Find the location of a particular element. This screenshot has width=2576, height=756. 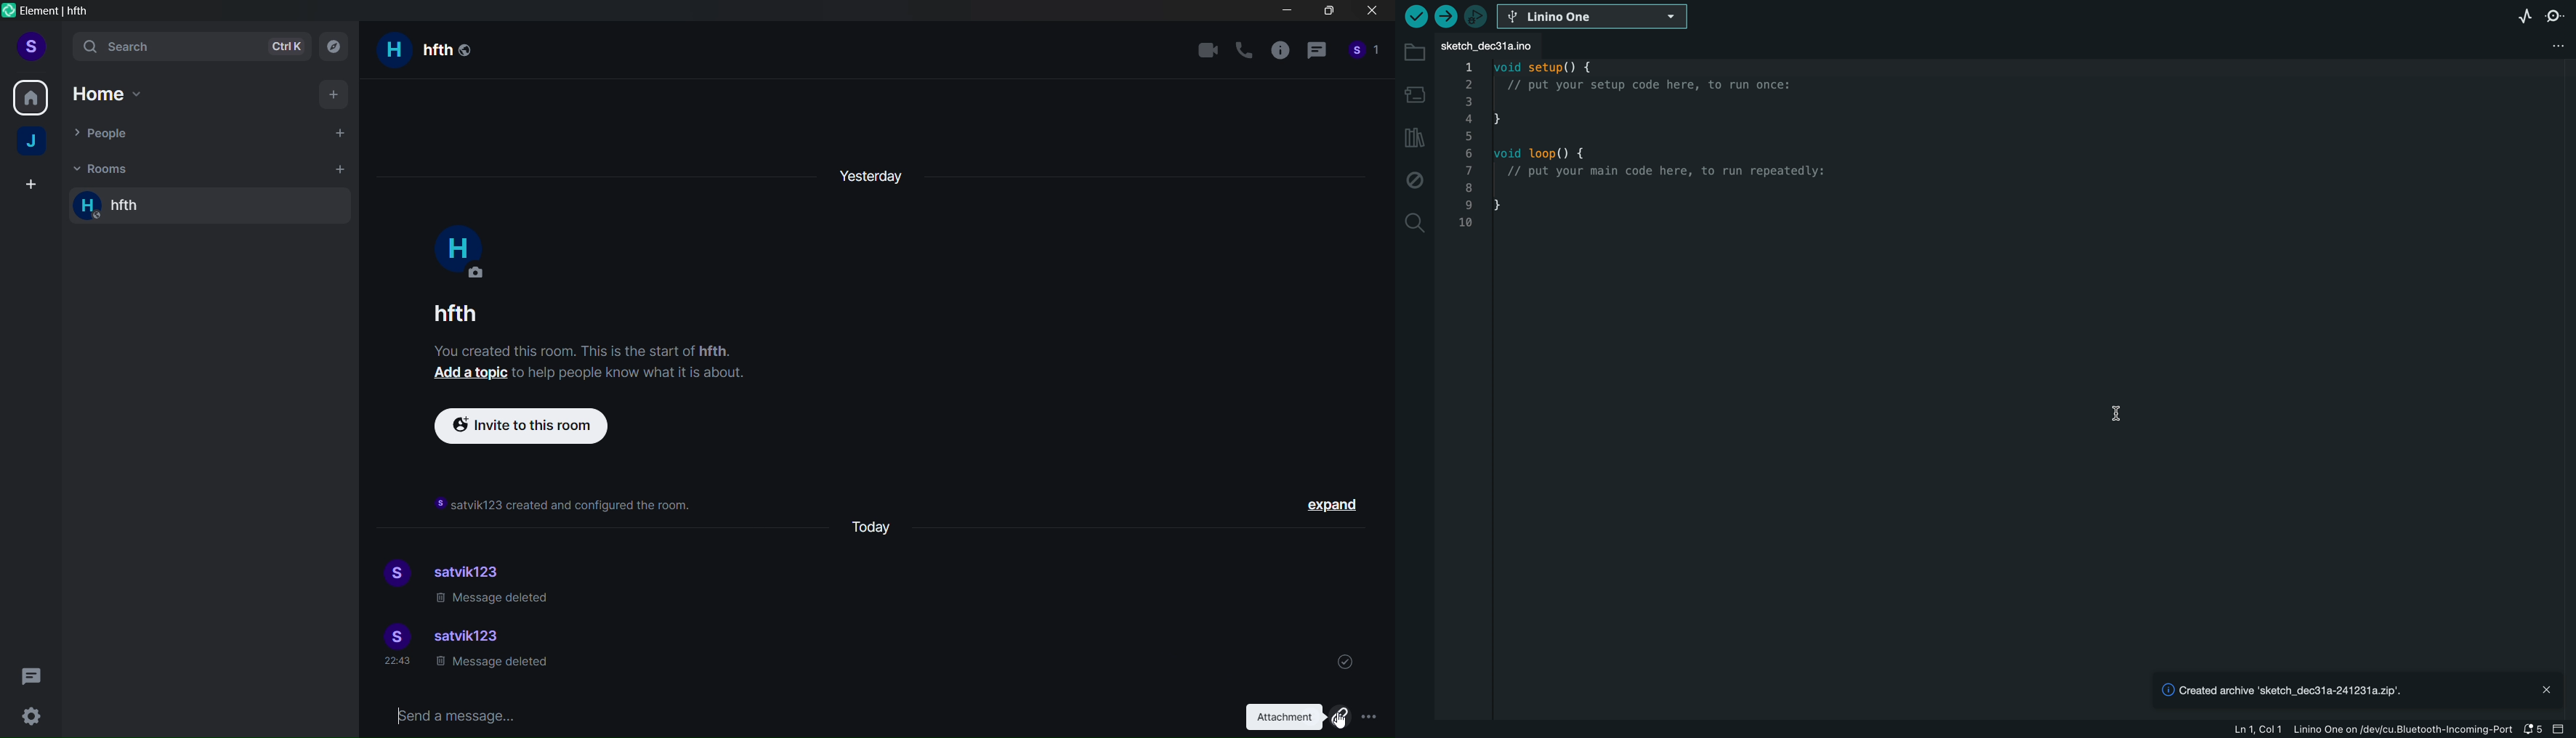

satvik123 is located at coordinates (470, 638).